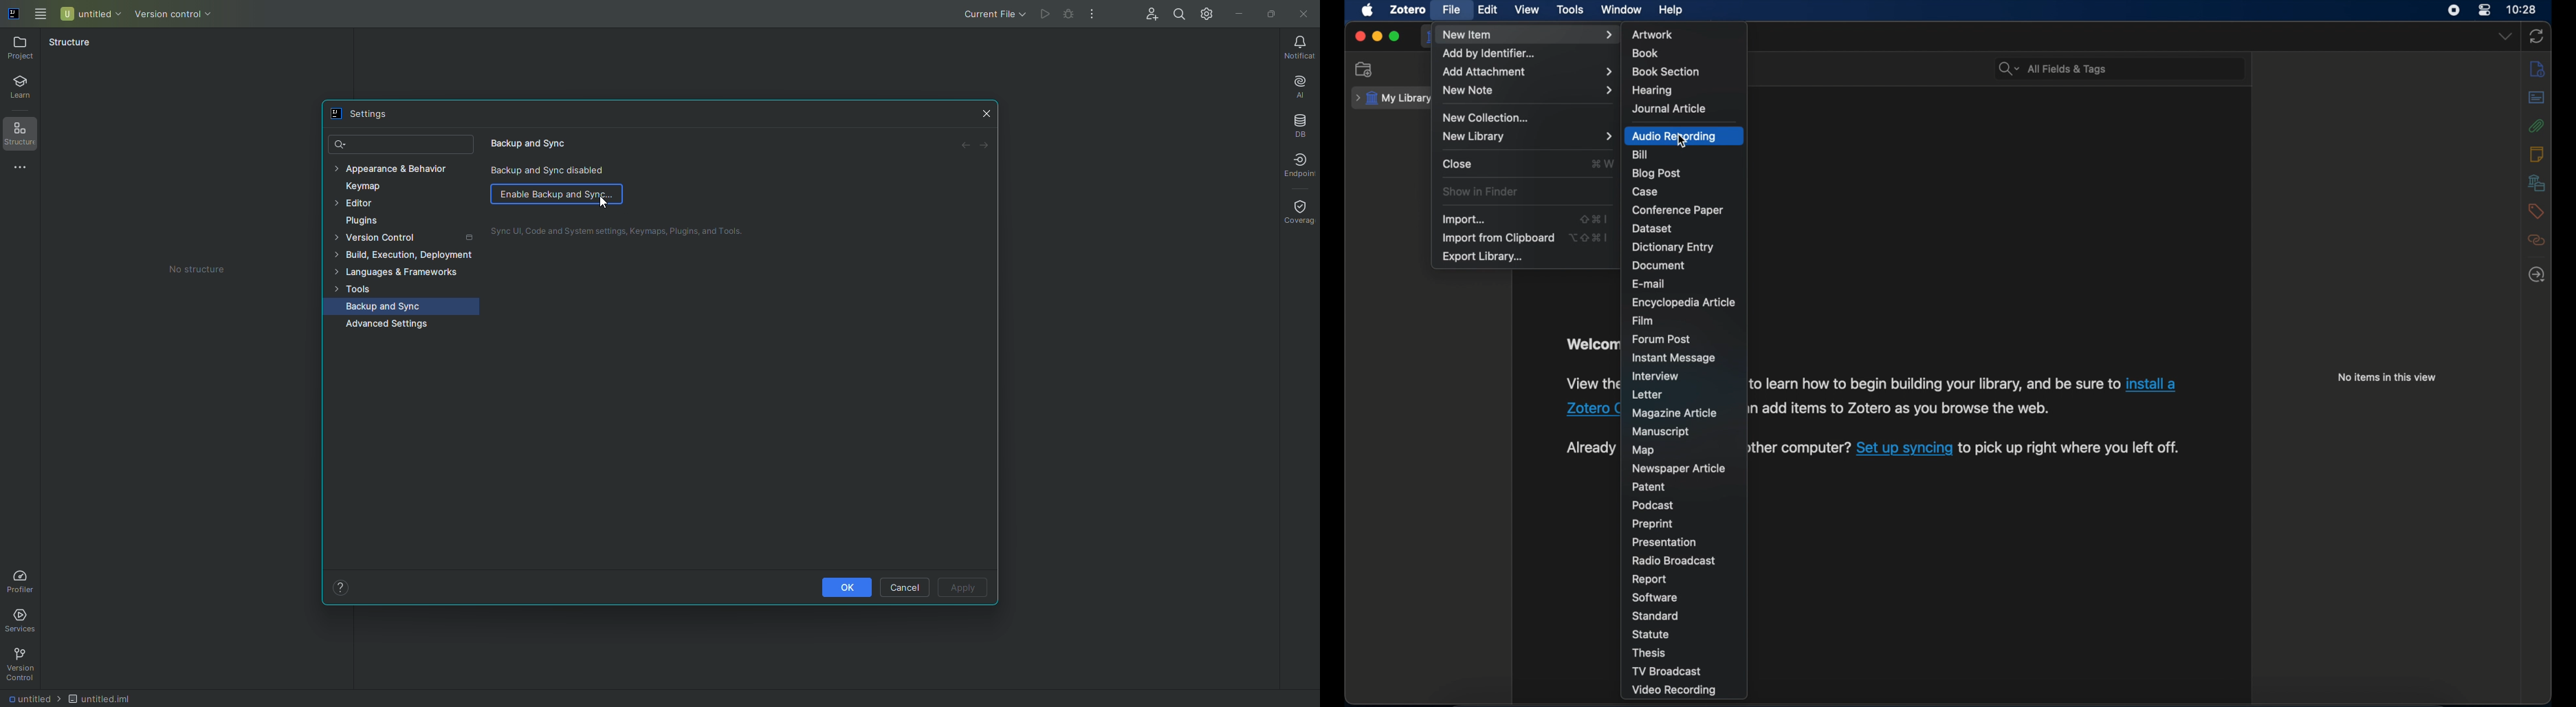 Image resolution: width=2576 pixels, height=728 pixels. I want to click on Version Control, so click(25, 664).